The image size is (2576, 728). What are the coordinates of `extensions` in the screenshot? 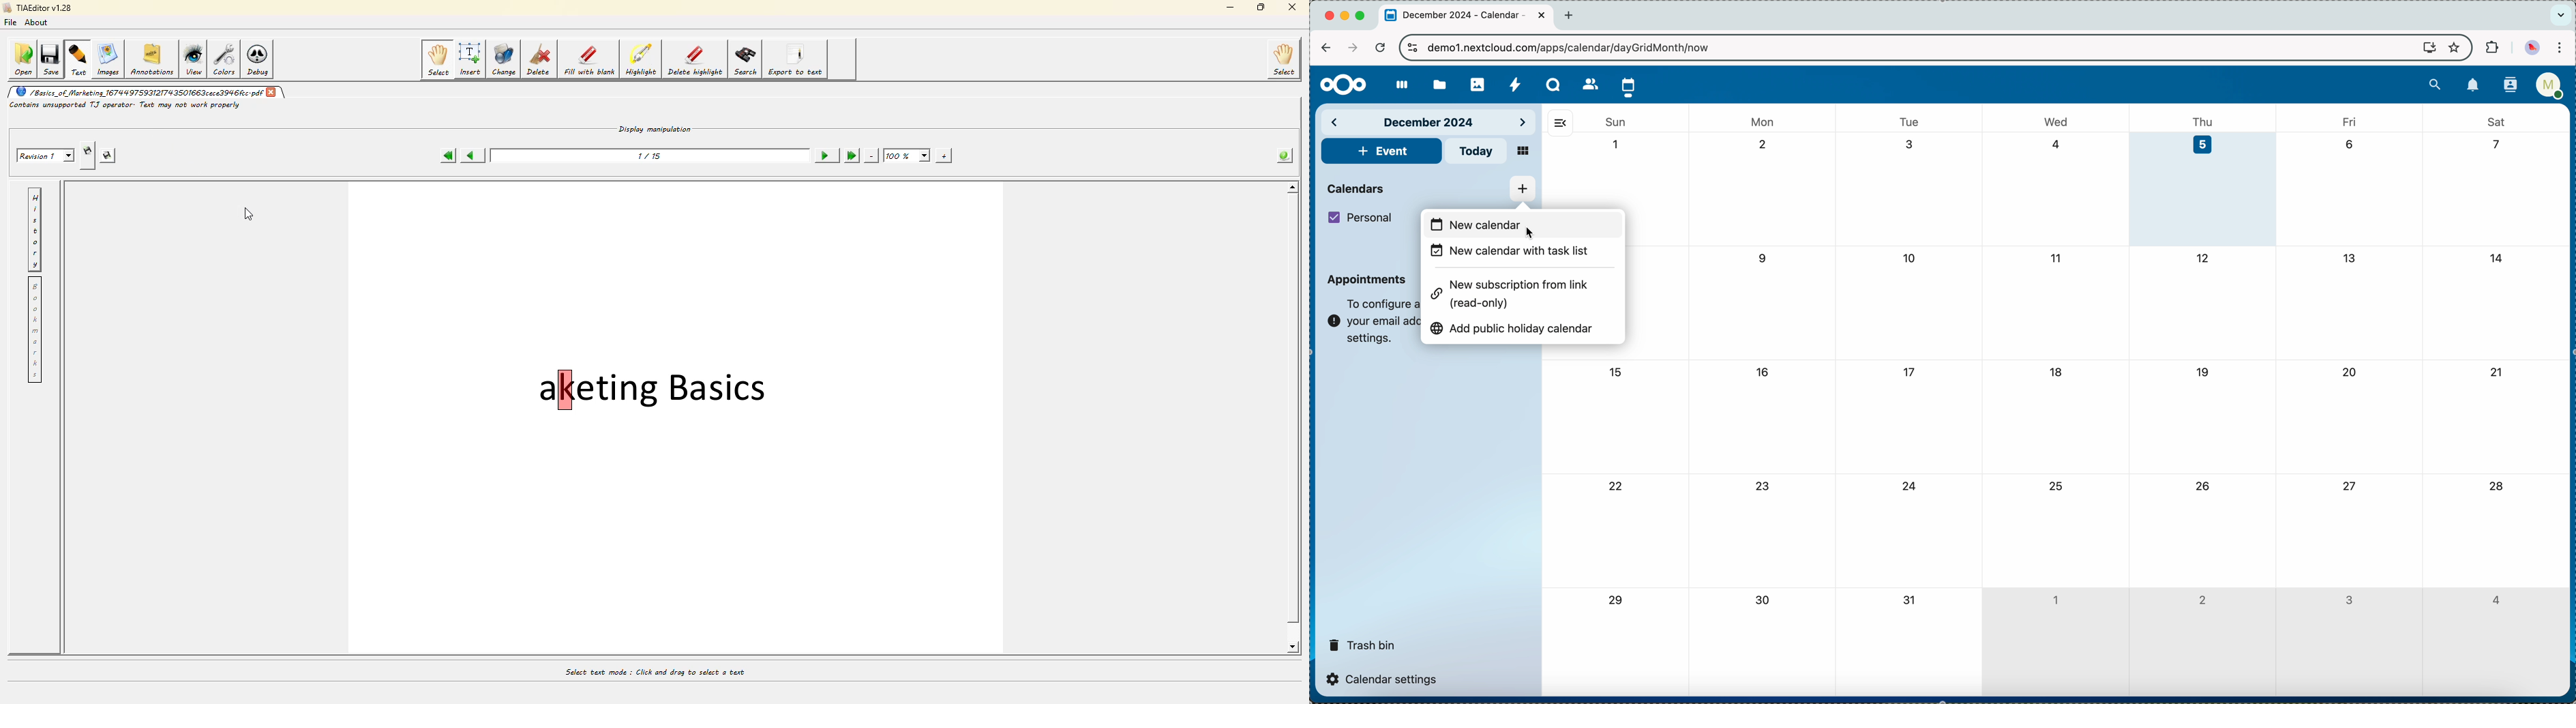 It's located at (2491, 48).